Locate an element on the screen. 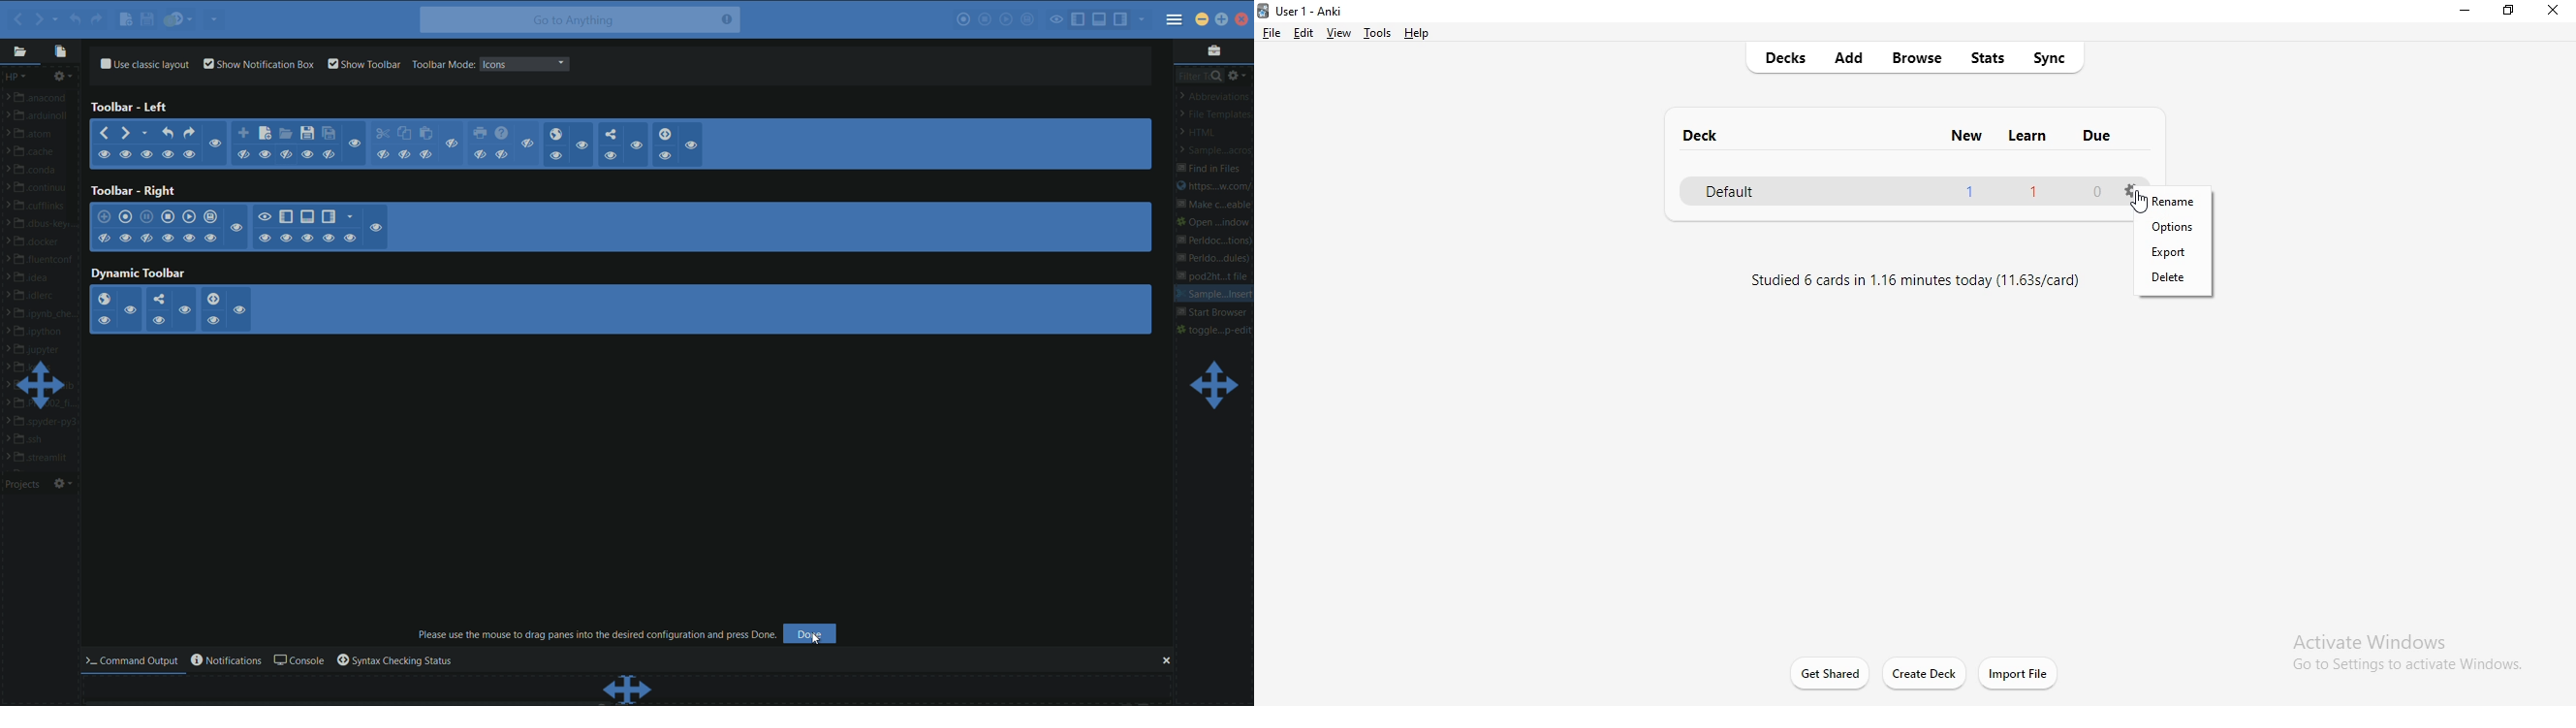  sample ...across is located at coordinates (1212, 150).